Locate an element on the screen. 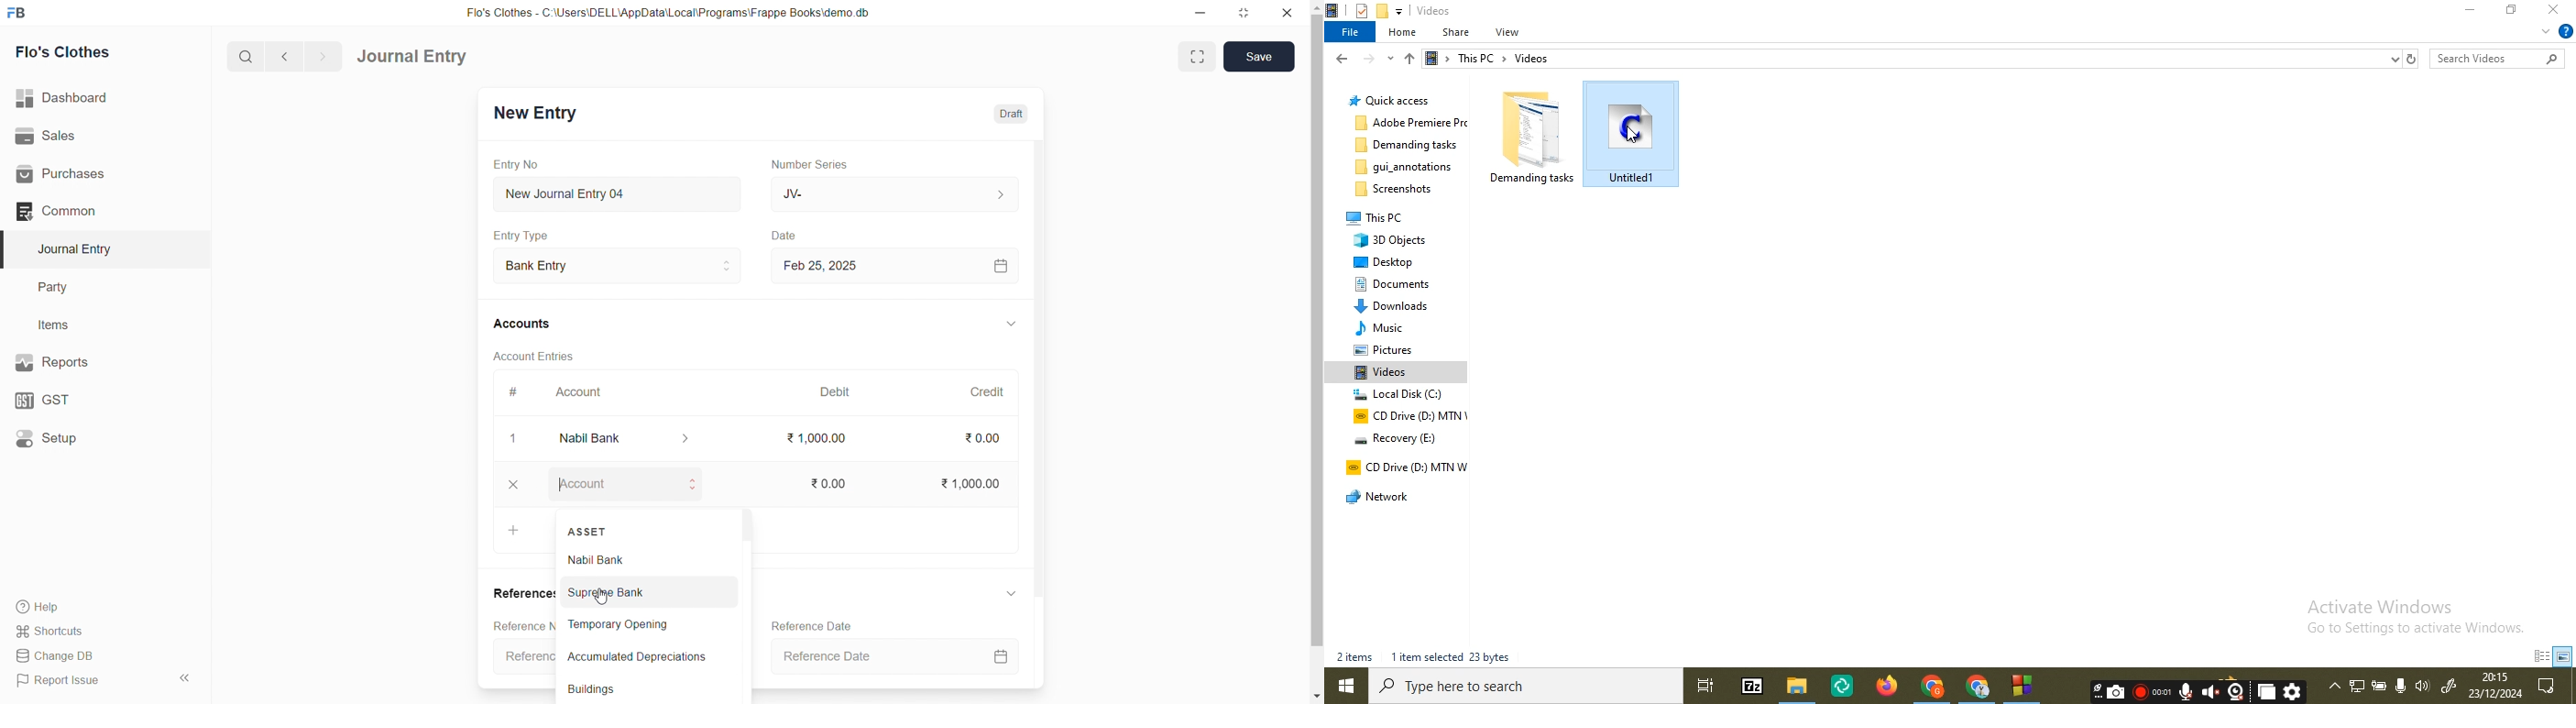 The width and height of the screenshot is (2576, 728). ₹ 1000.00 is located at coordinates (968, 485).